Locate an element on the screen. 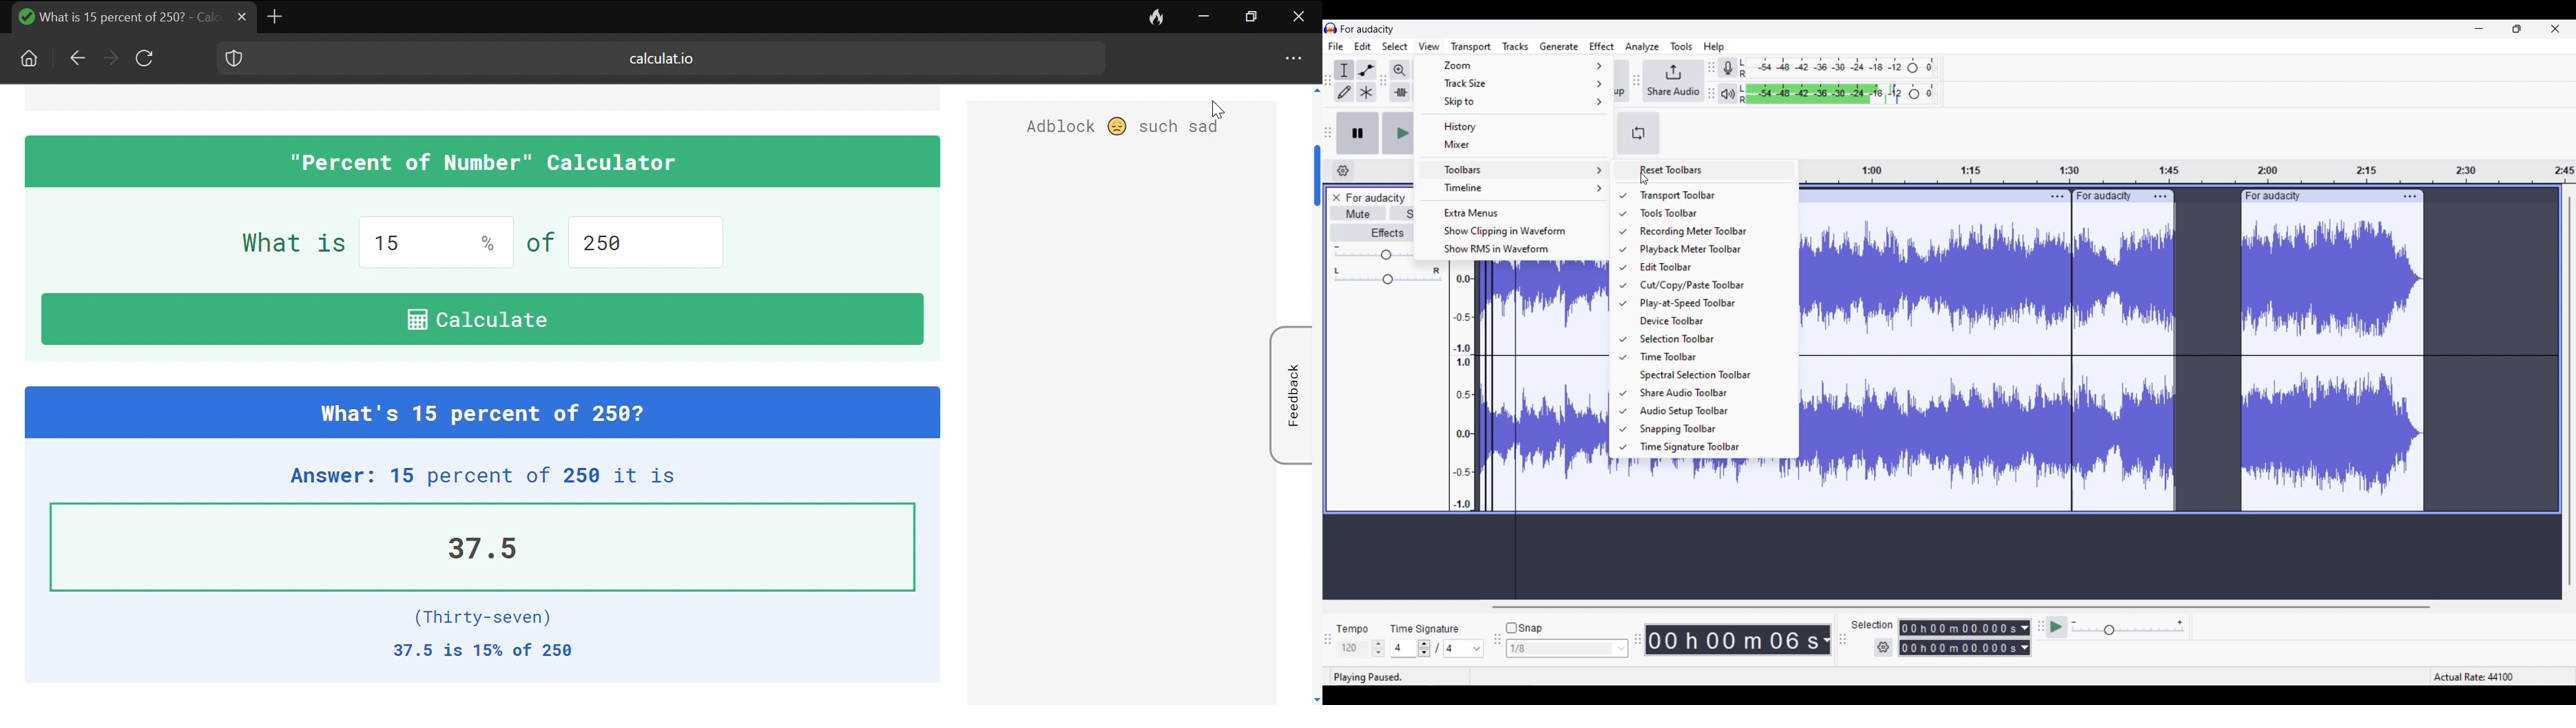  Playback speed scale is located at coordinates (2129, 628).